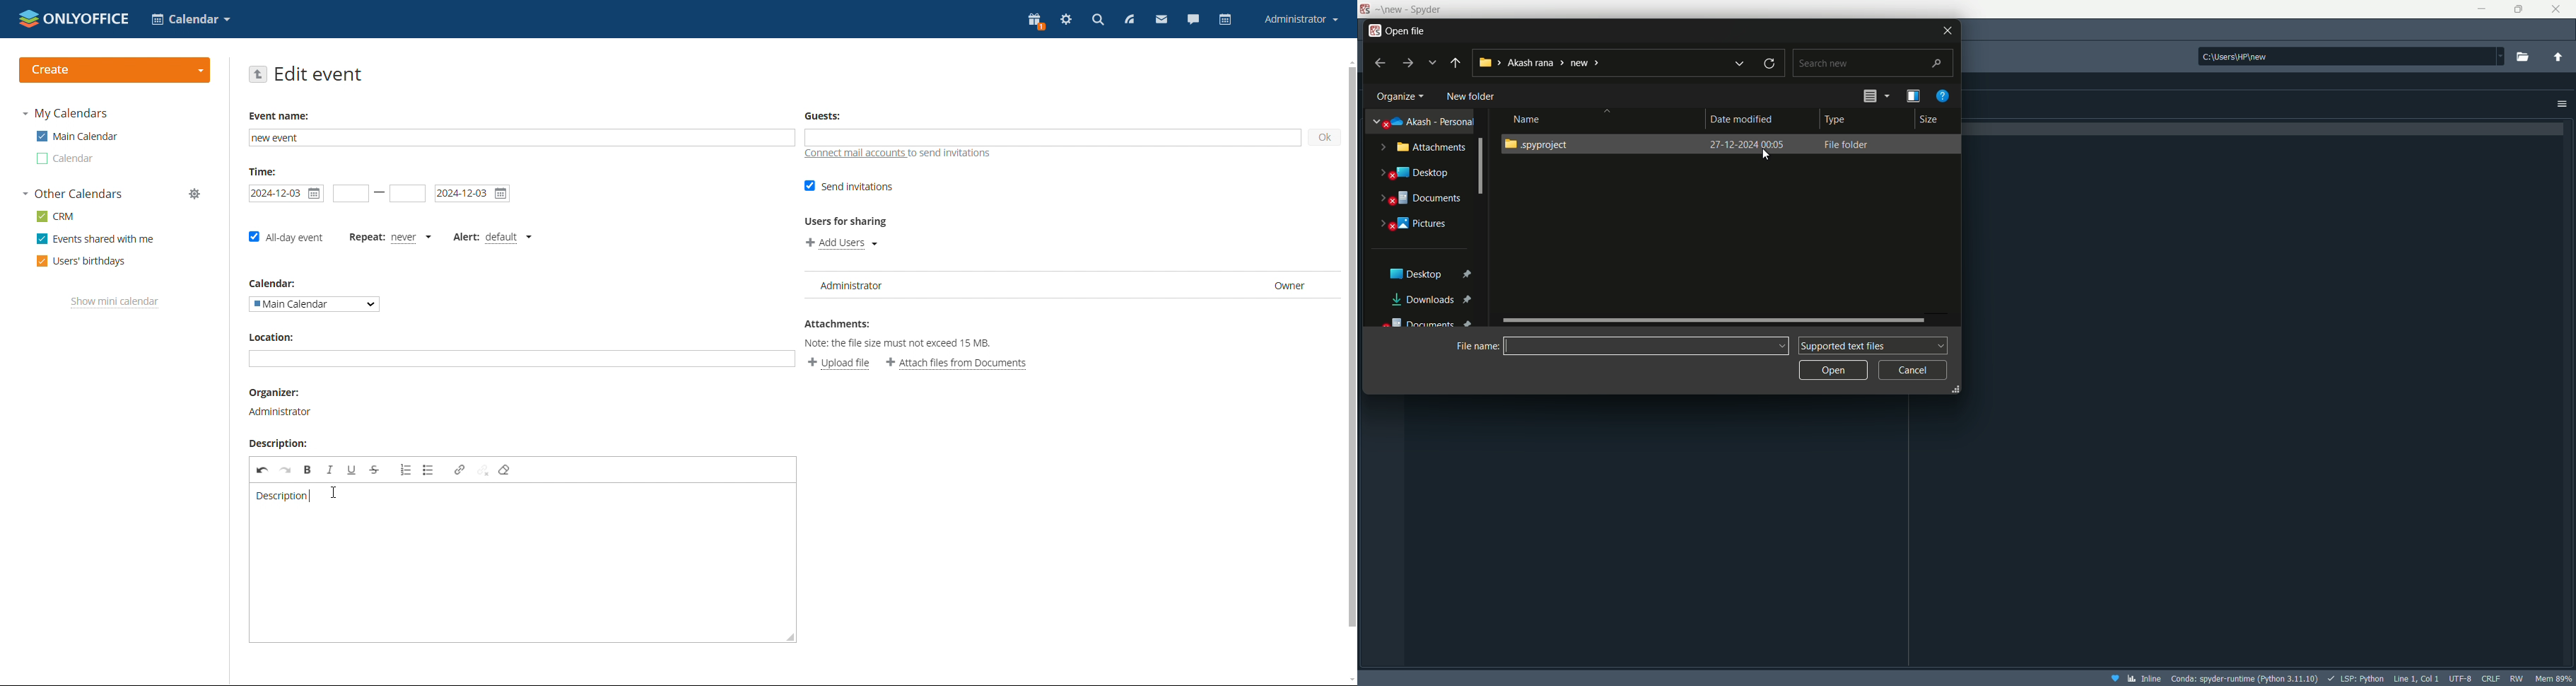  I want to click on get help, so click(1943, 95).